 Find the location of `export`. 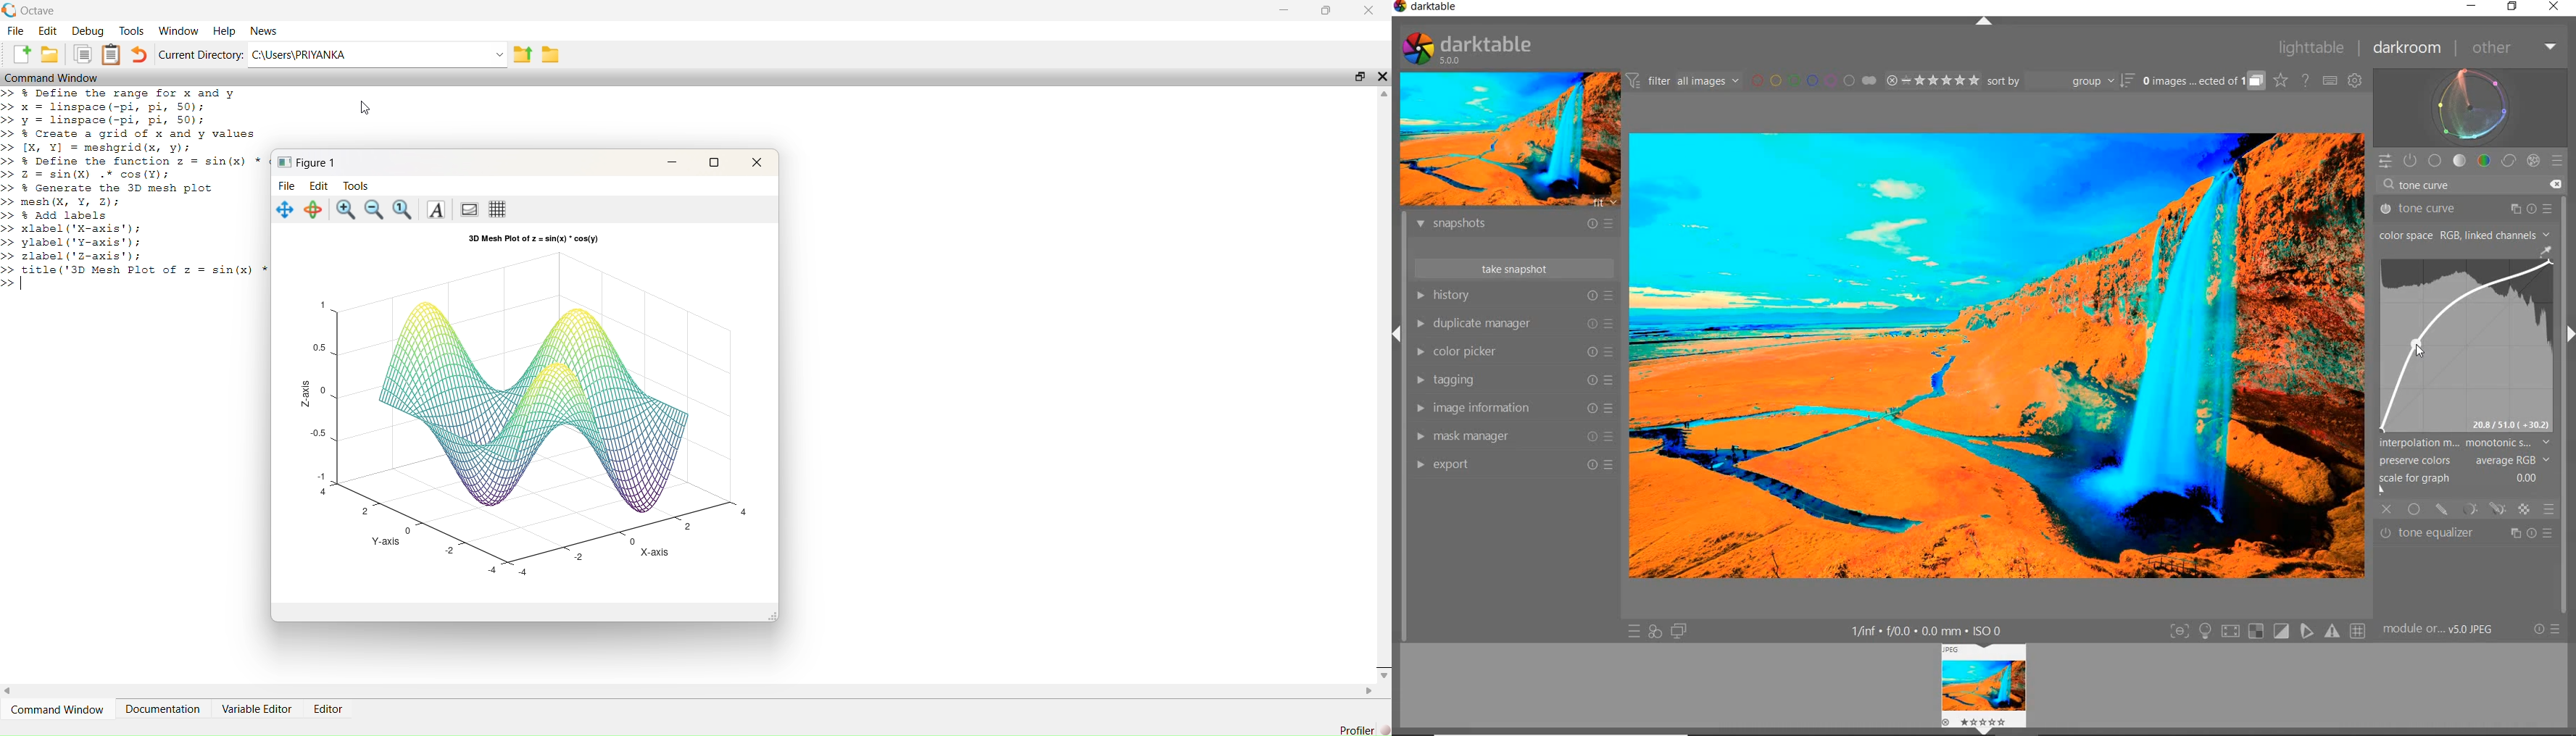

export is located at coordinates (1516, 466).